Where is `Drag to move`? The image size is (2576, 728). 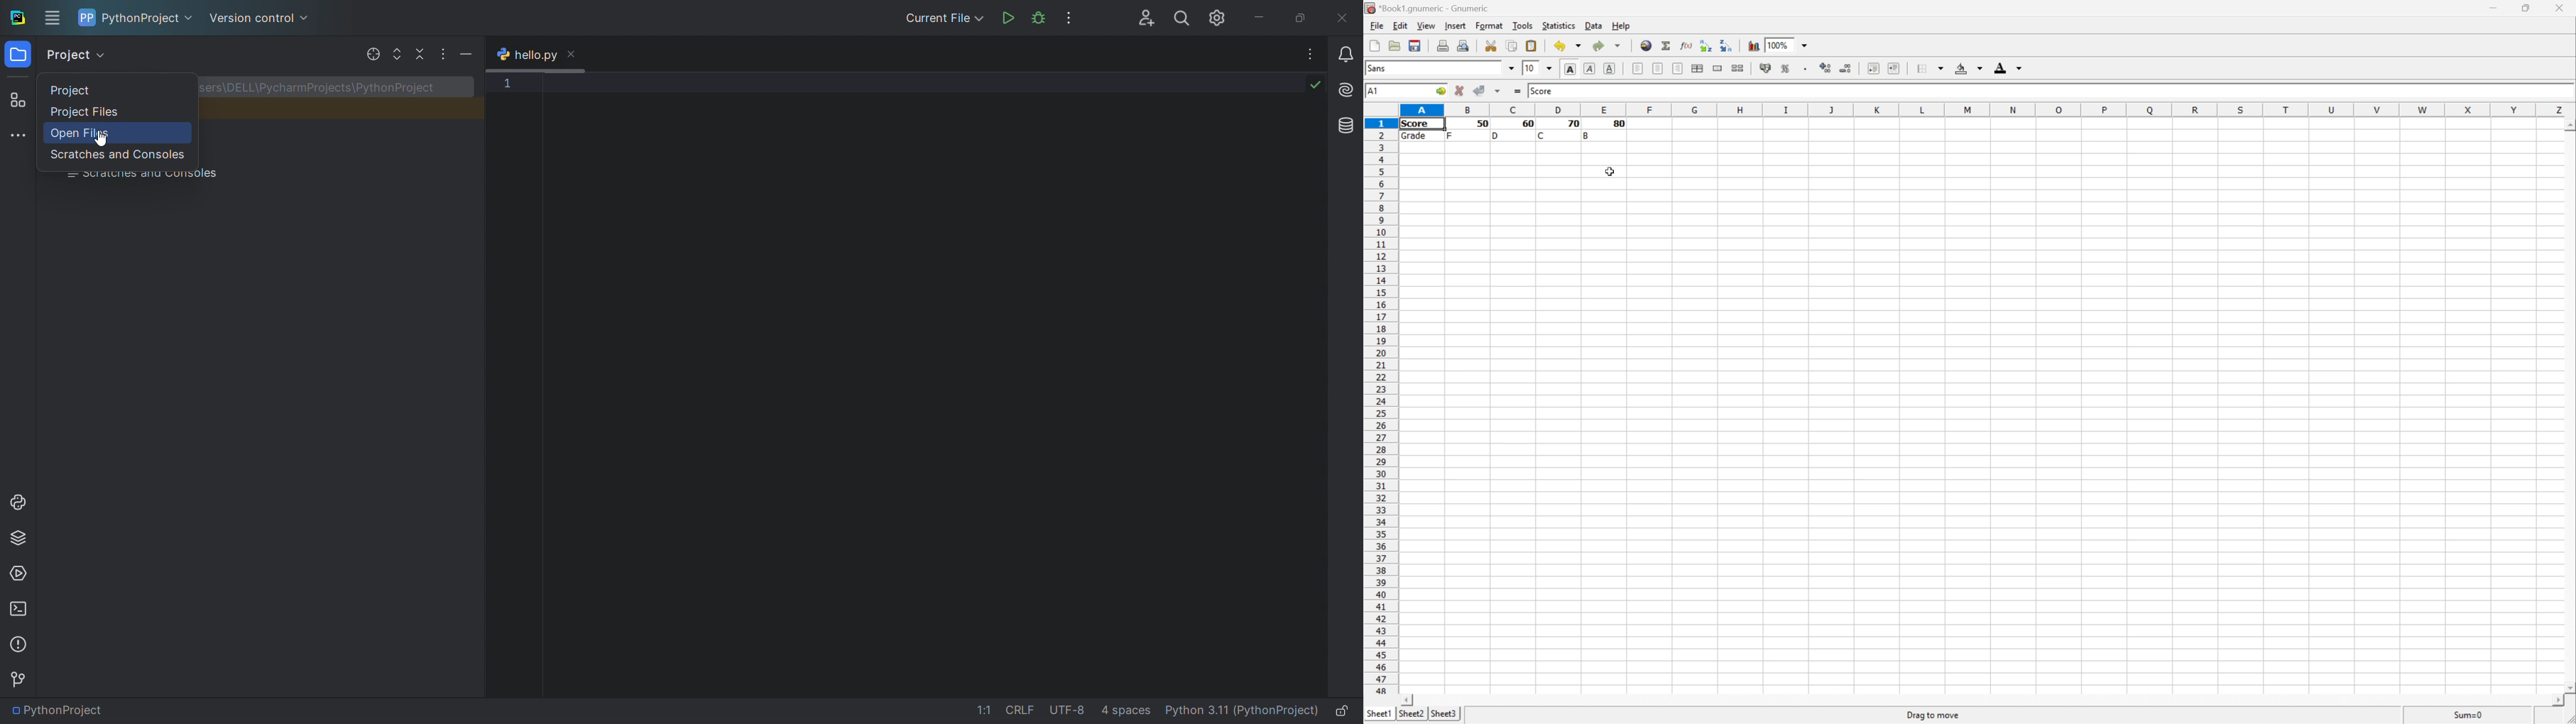
Drag to move is located at coordinates (1934, 716).